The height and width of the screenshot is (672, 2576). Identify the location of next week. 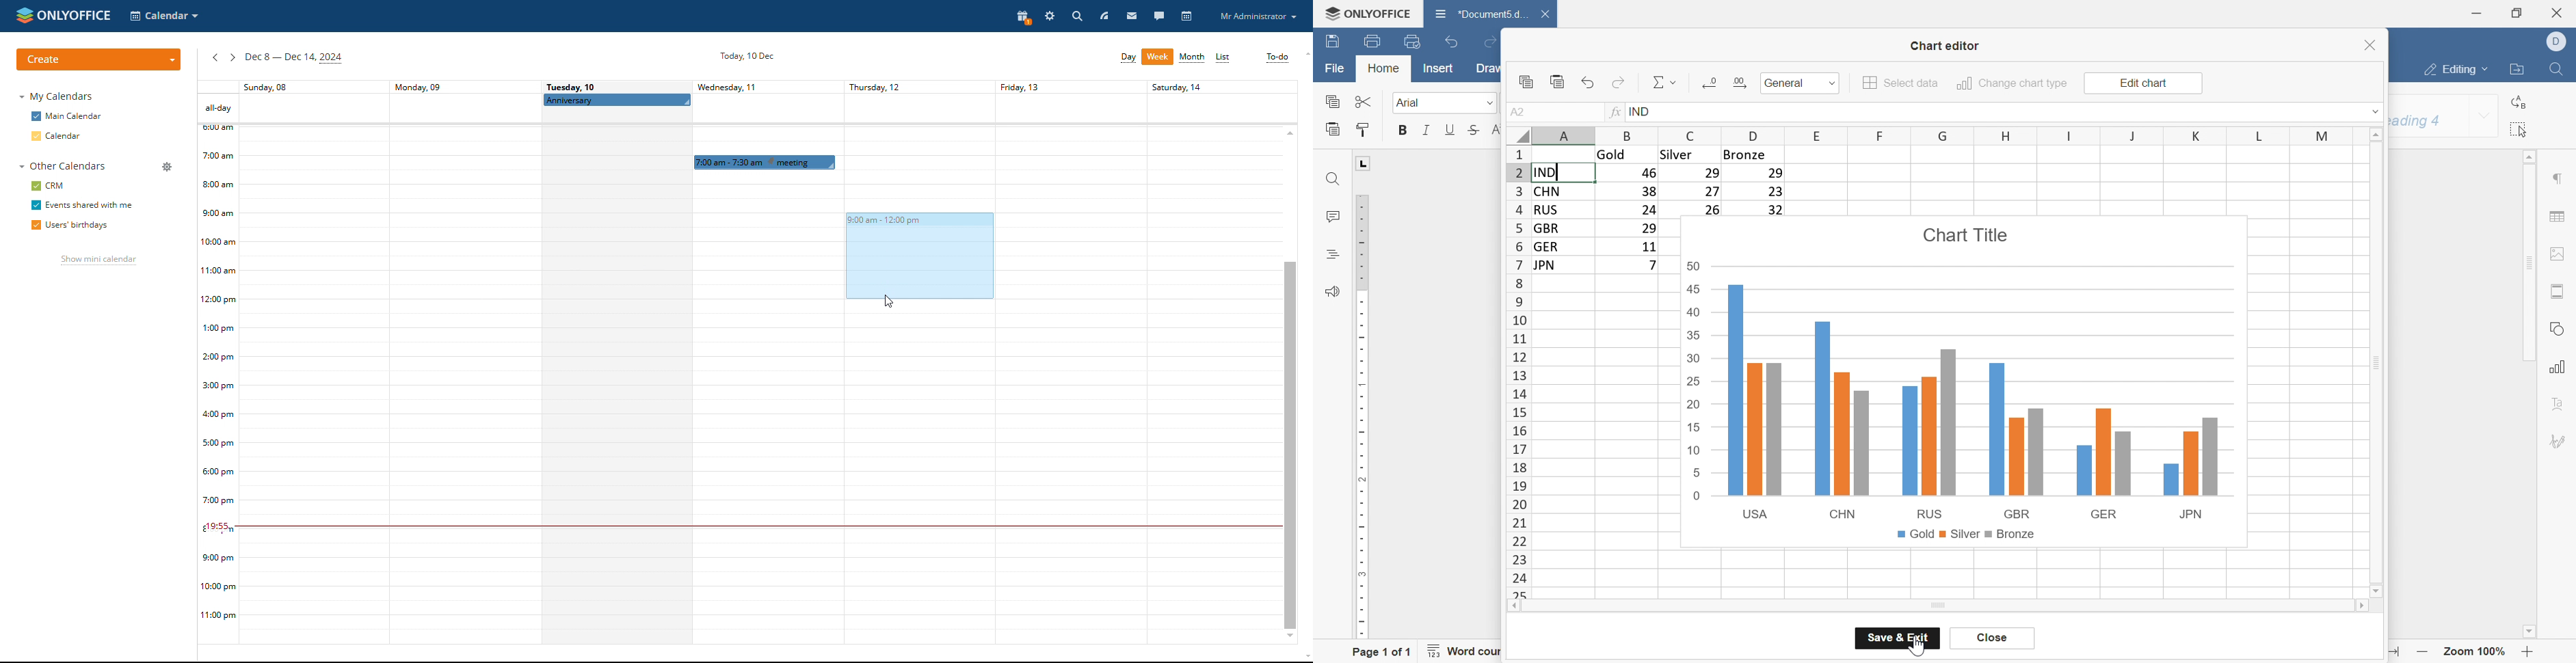
(232, 57).